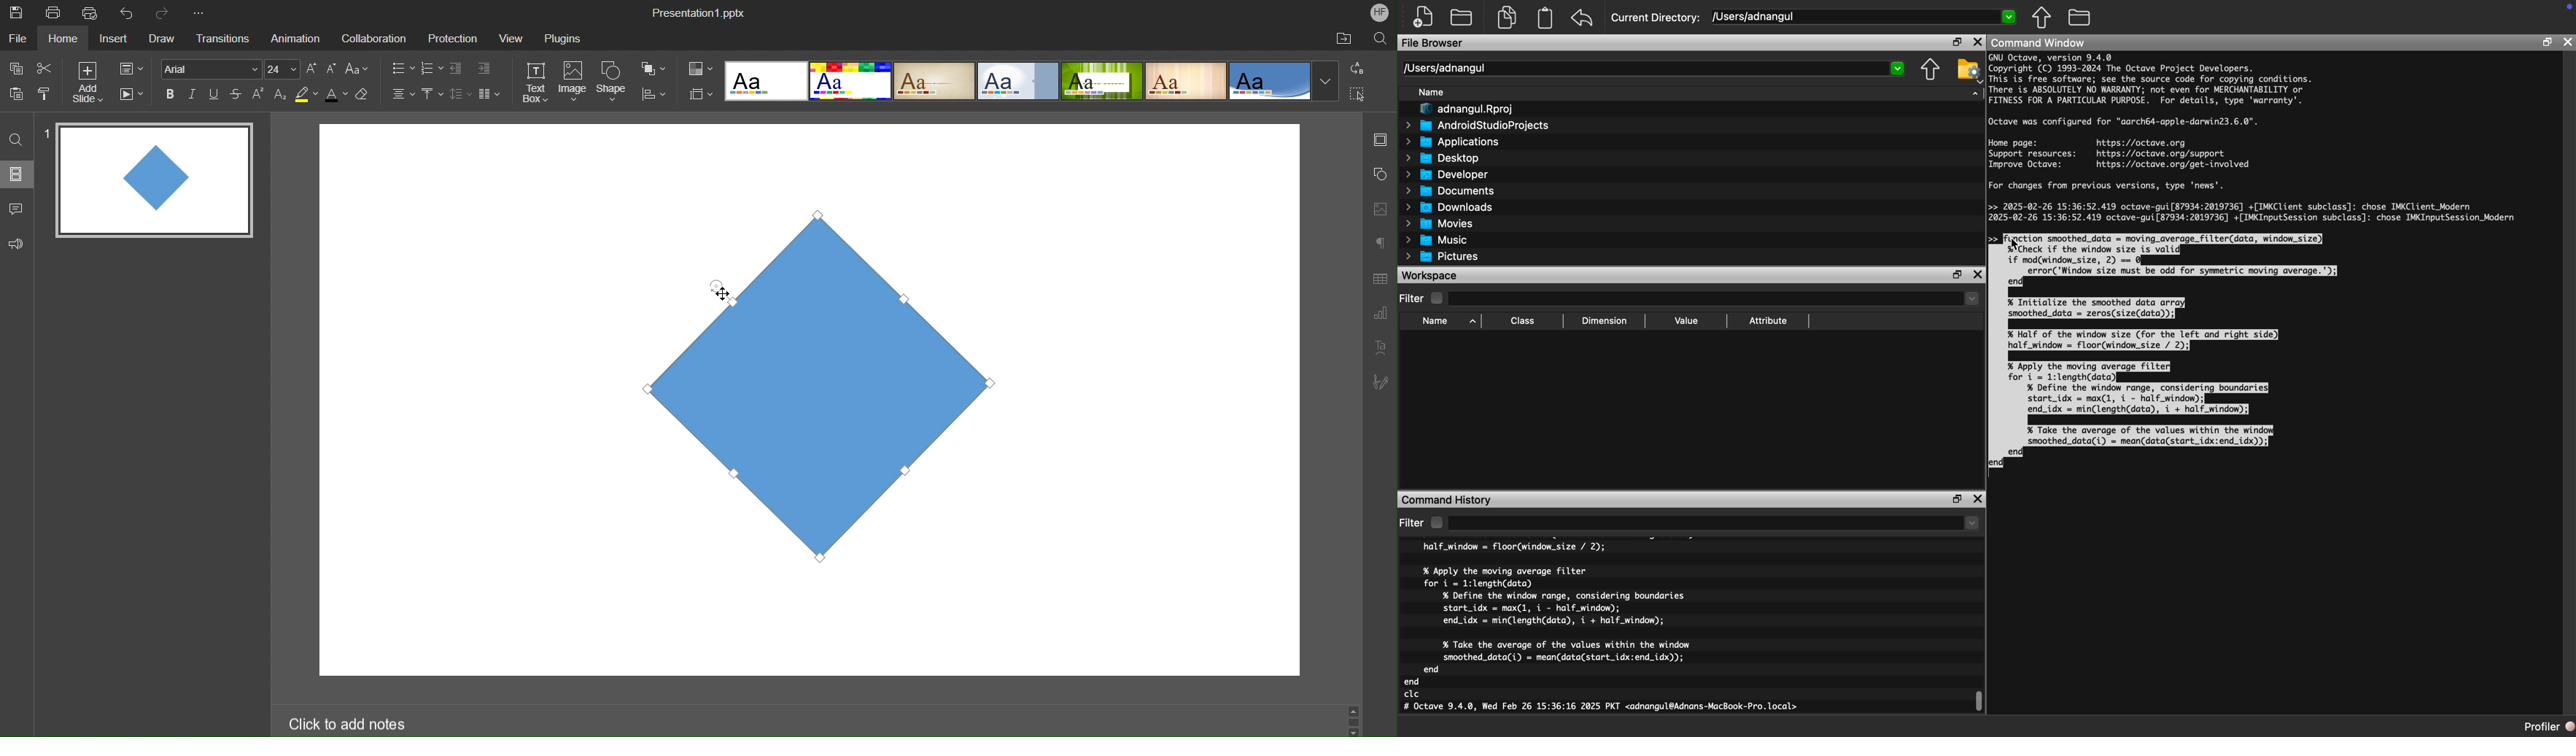 This screenshot has height=756, width=2576. I want to click on Superscript, so click(257, 95).